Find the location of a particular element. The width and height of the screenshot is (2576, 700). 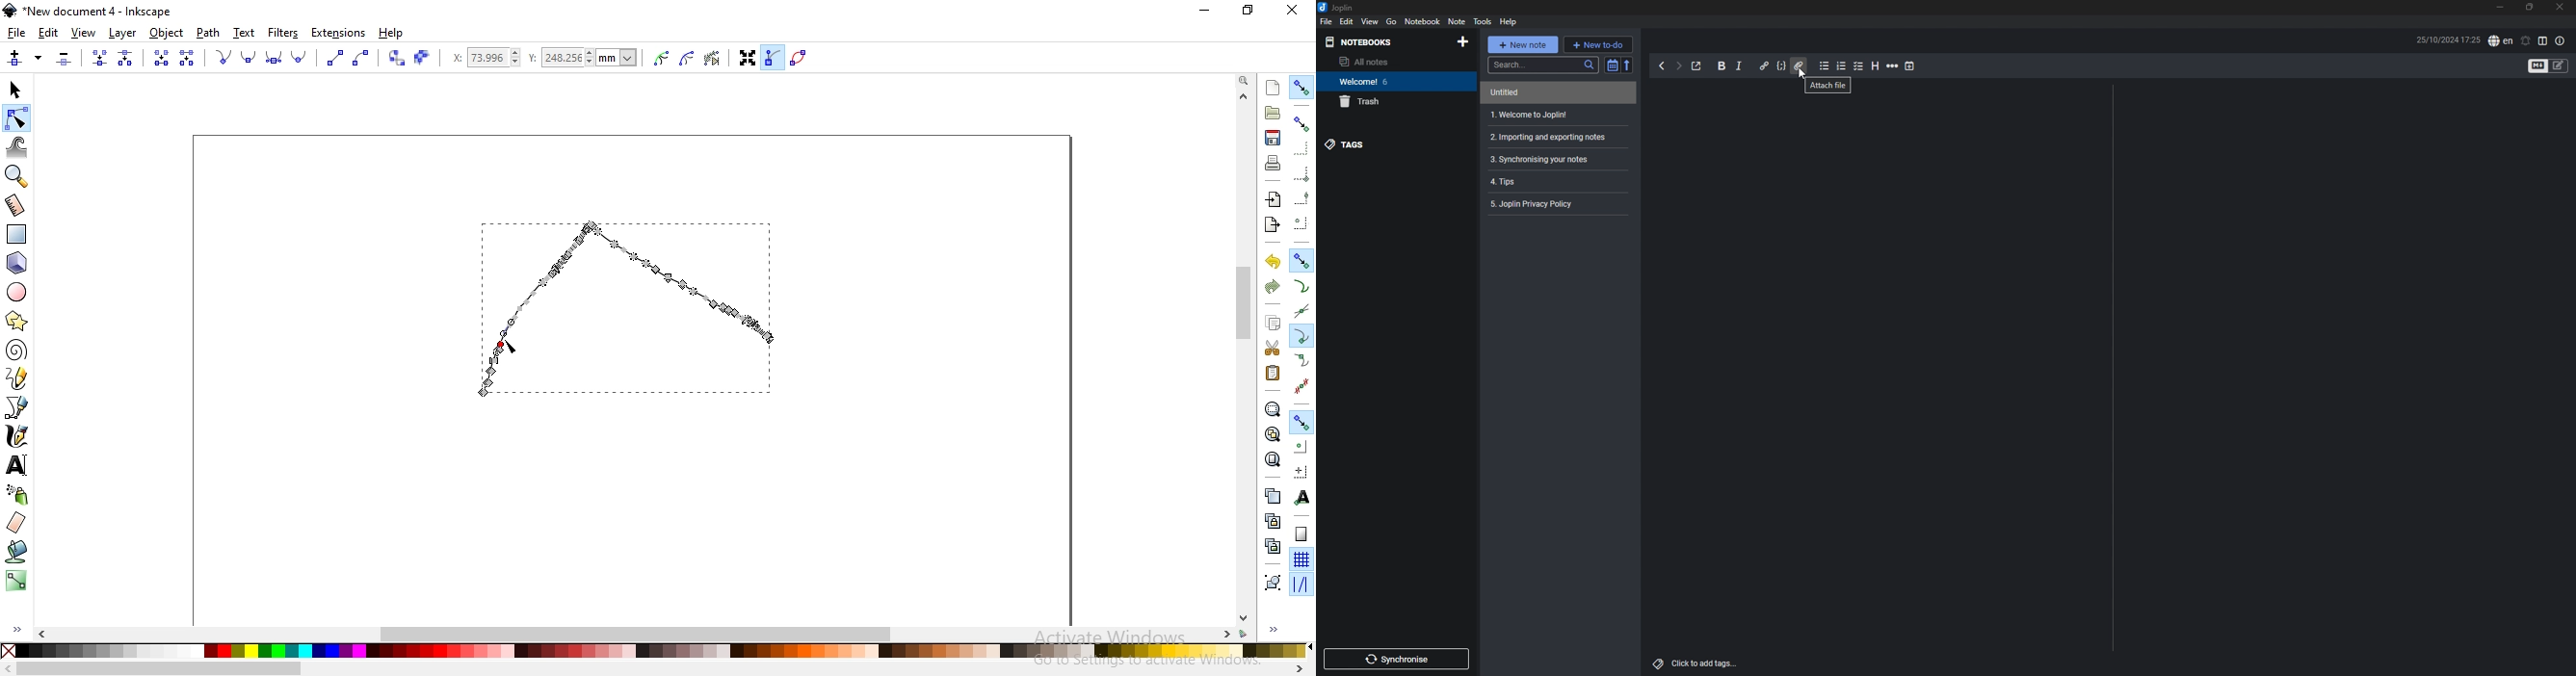

restore down is located at coordinates (1249, 11).